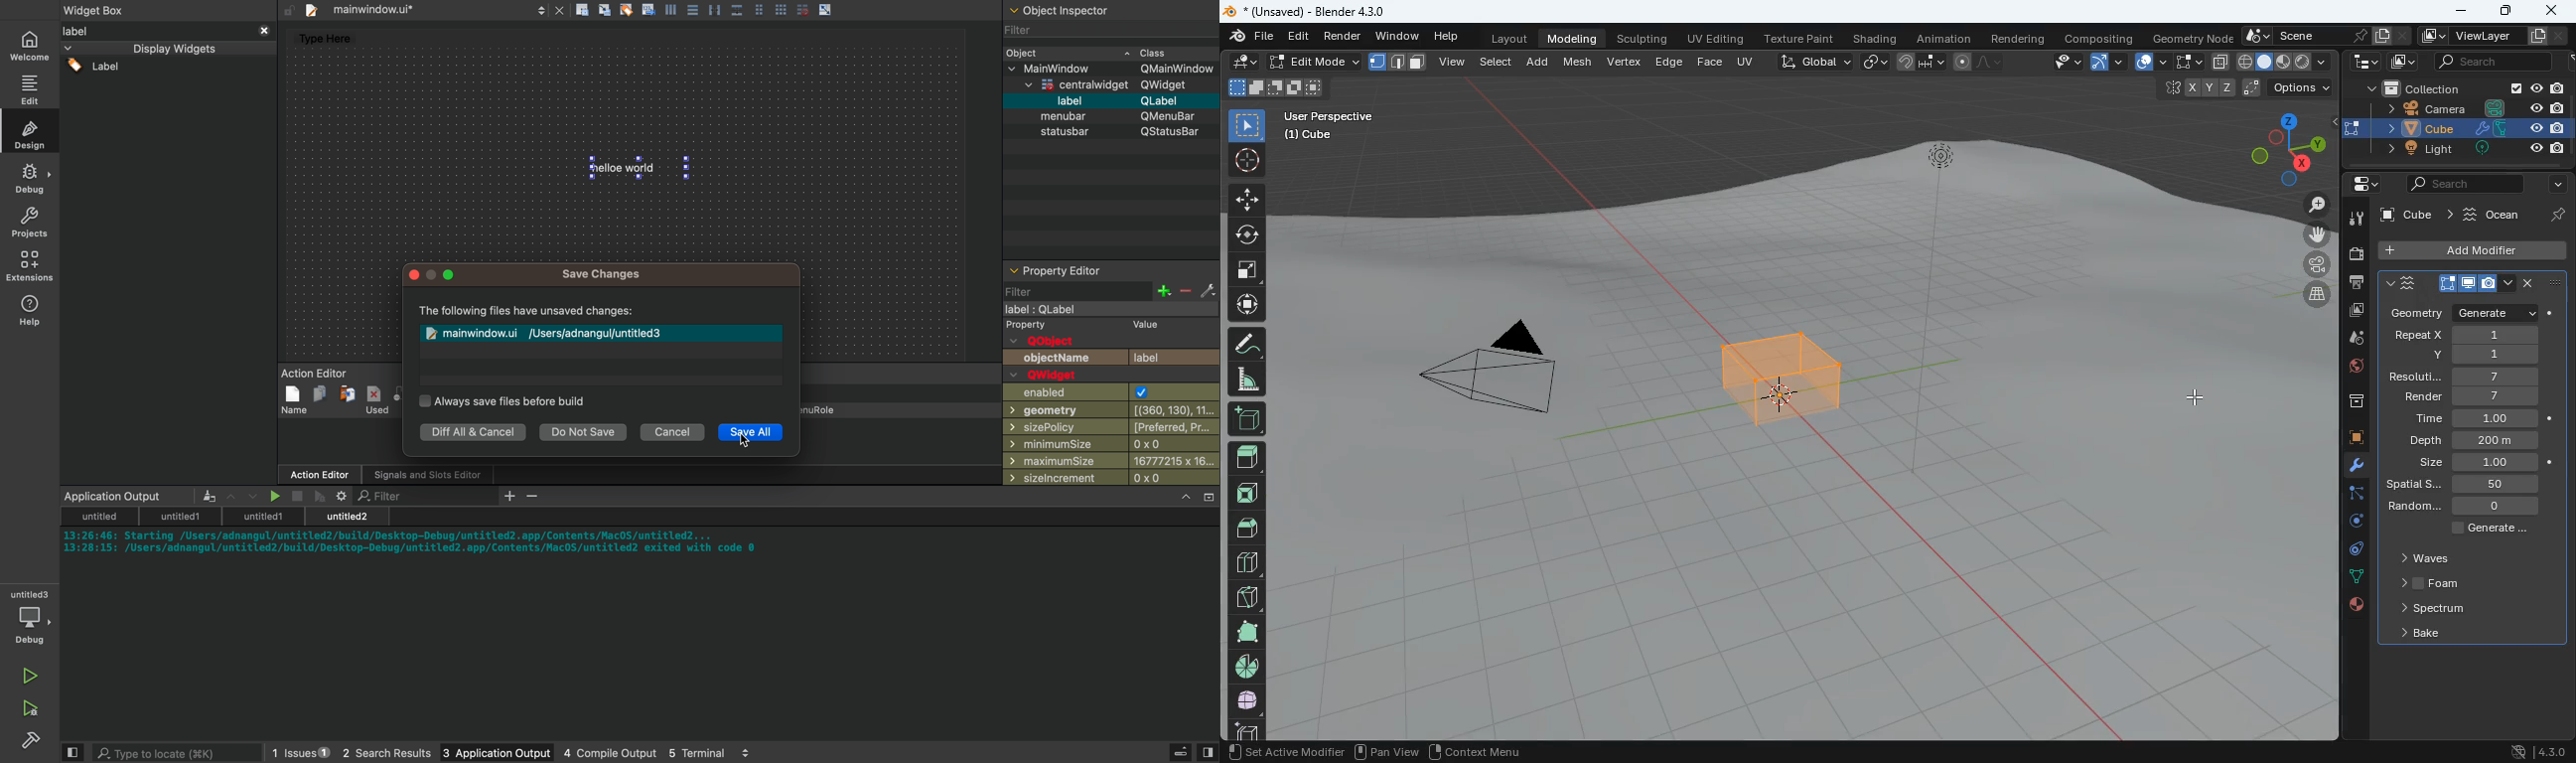 The height and width of the screenshot is (784, 2576). I want to click on cube, so click(2473, 251).